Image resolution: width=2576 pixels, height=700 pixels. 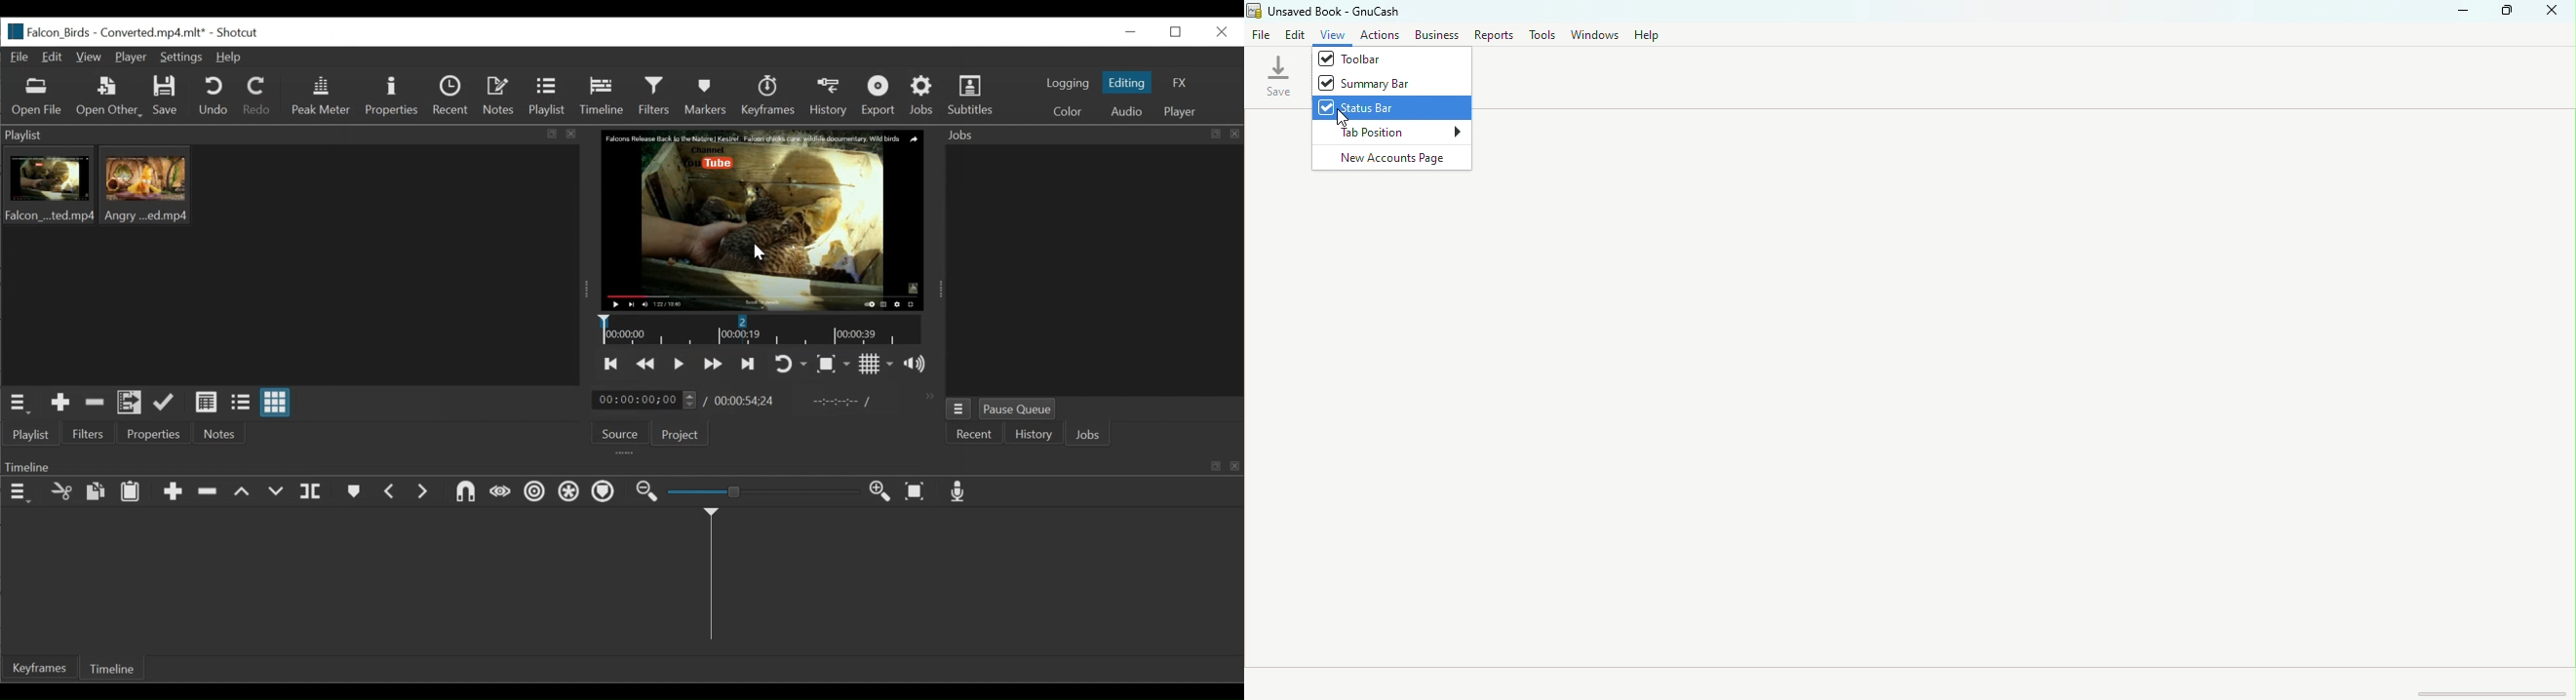 What do you see at coordinates (1130, 32) in the screenshot?
I see `minimize` at bounding box center [1130, 32].